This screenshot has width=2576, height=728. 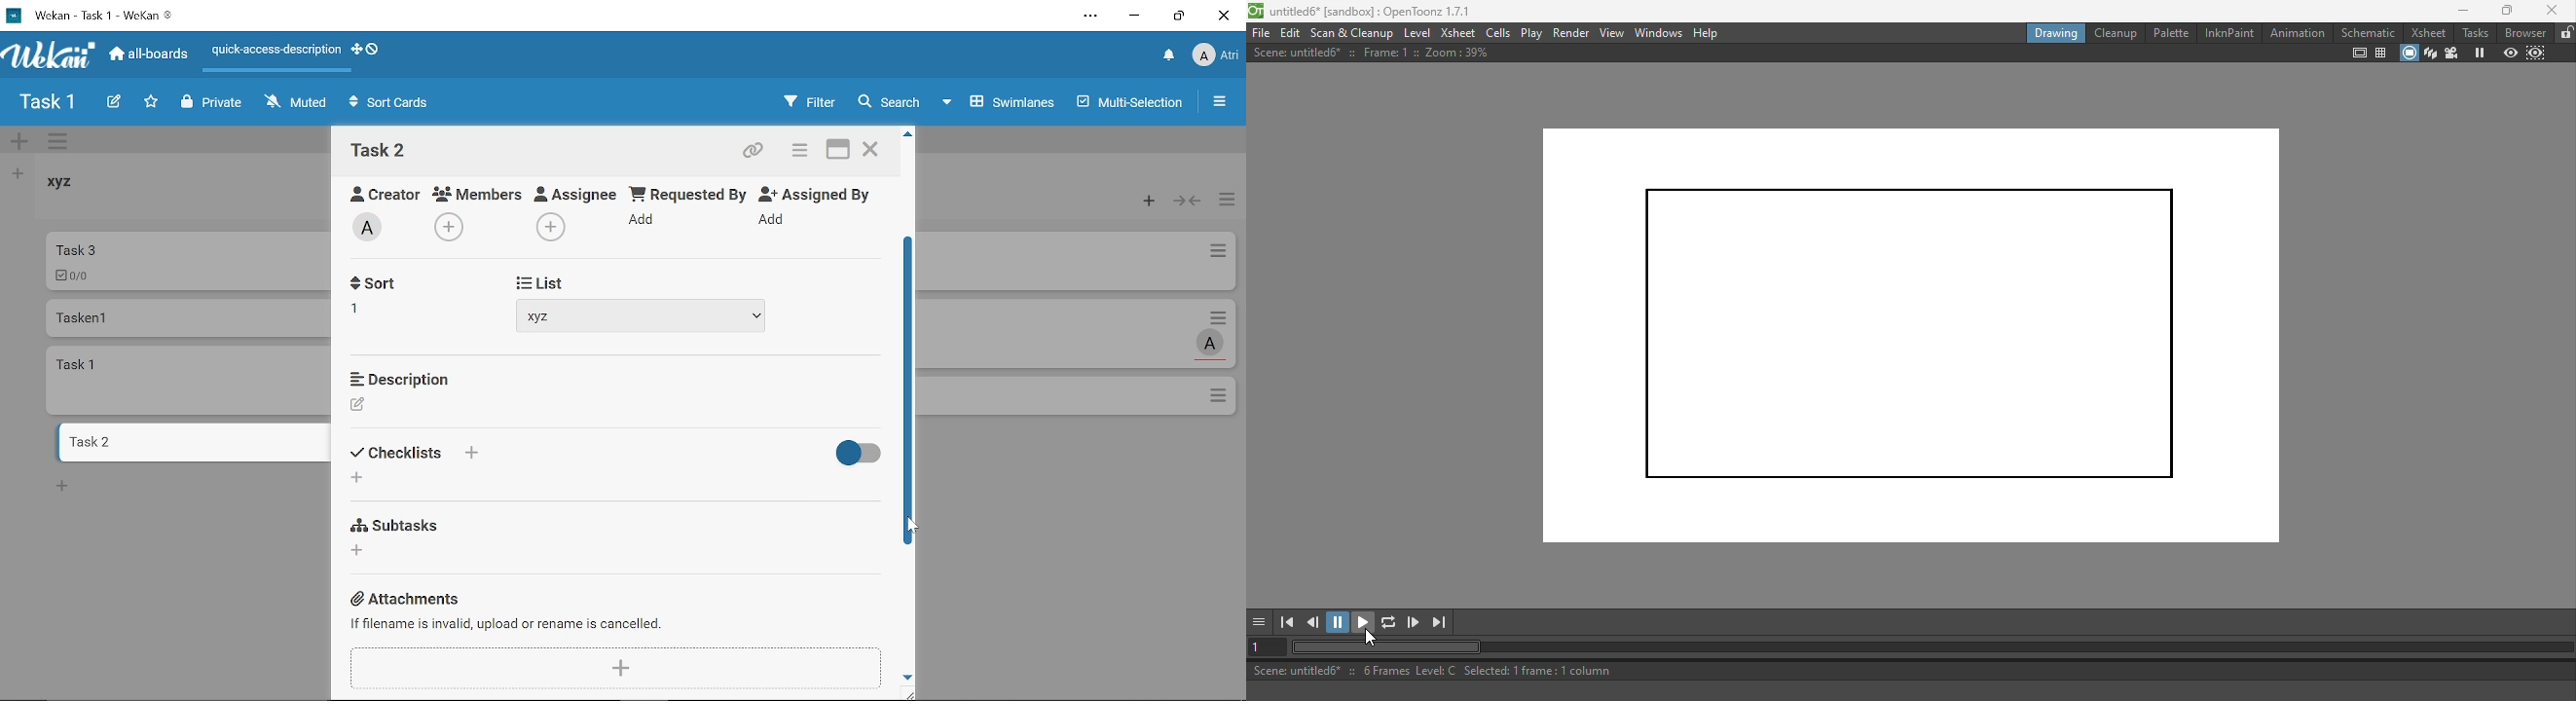 What do you see at coordinates (16, 173) in the screenshot?
I see `Add list` at bounding box center [16, 173].